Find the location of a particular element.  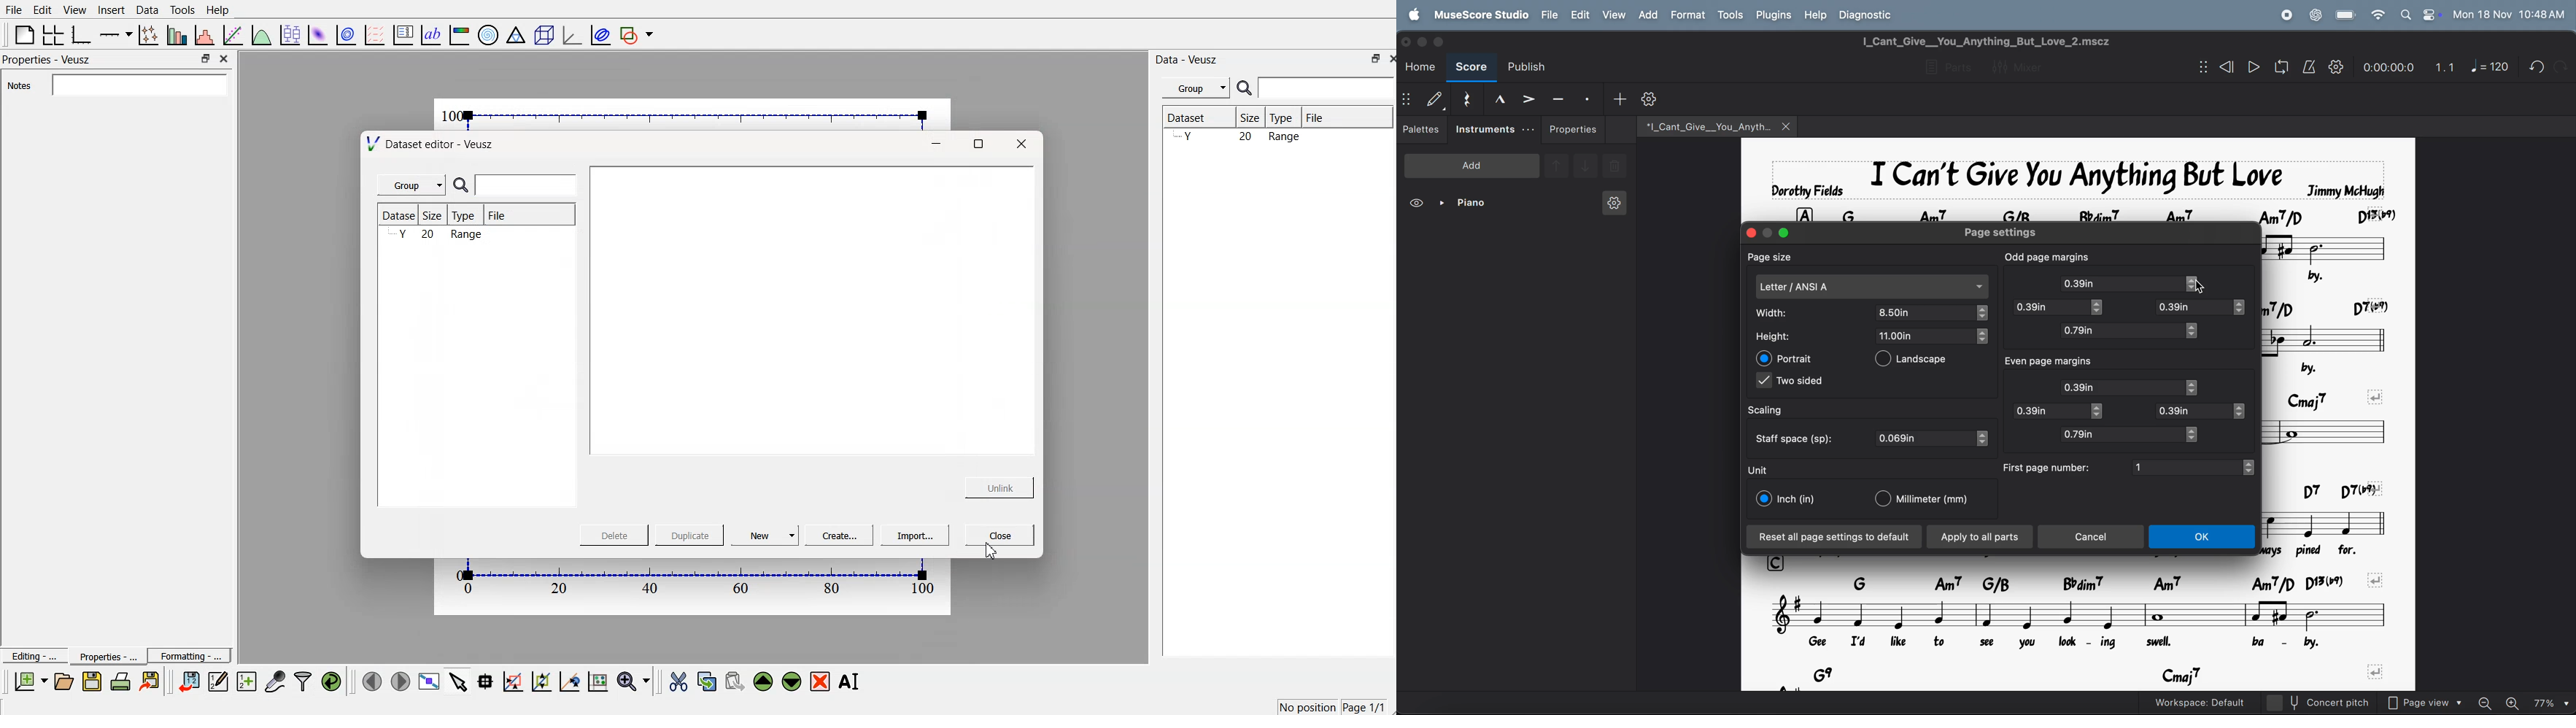

chord symbols is located at coordinates (2118, 213).